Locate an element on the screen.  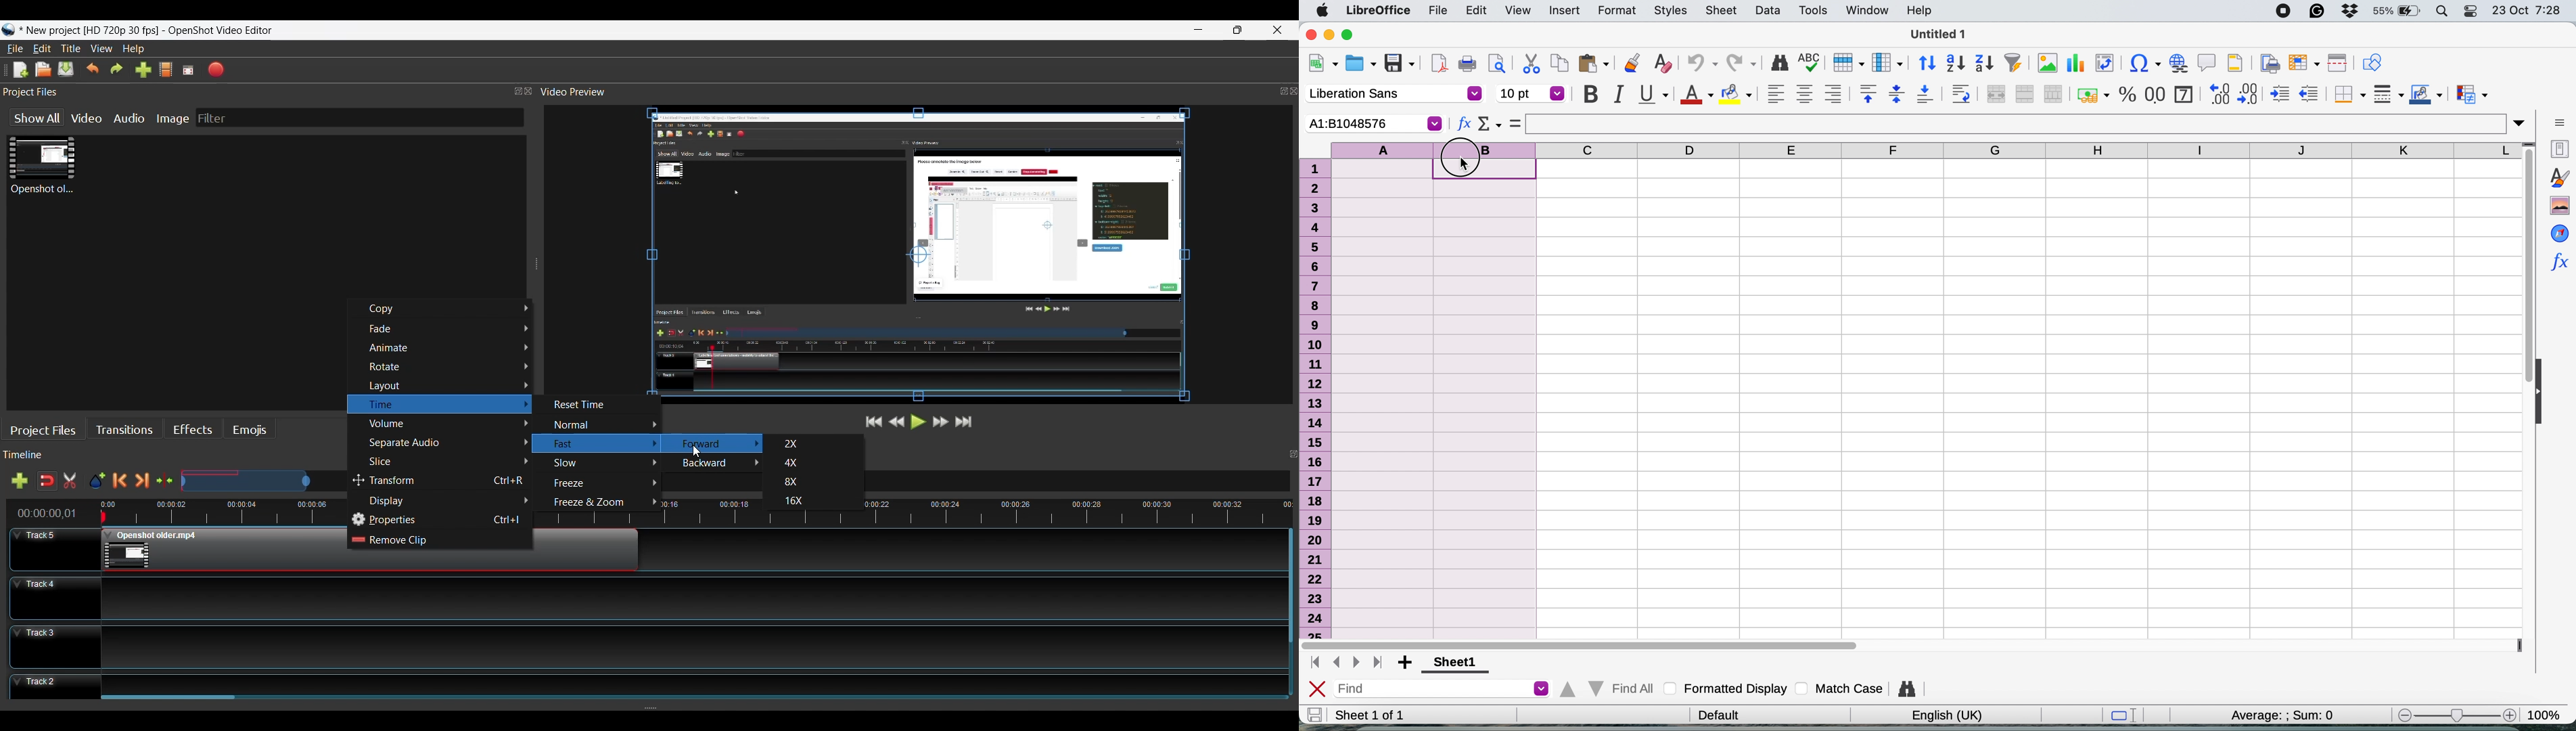
Track Panel is located at coordinates (691, 598).